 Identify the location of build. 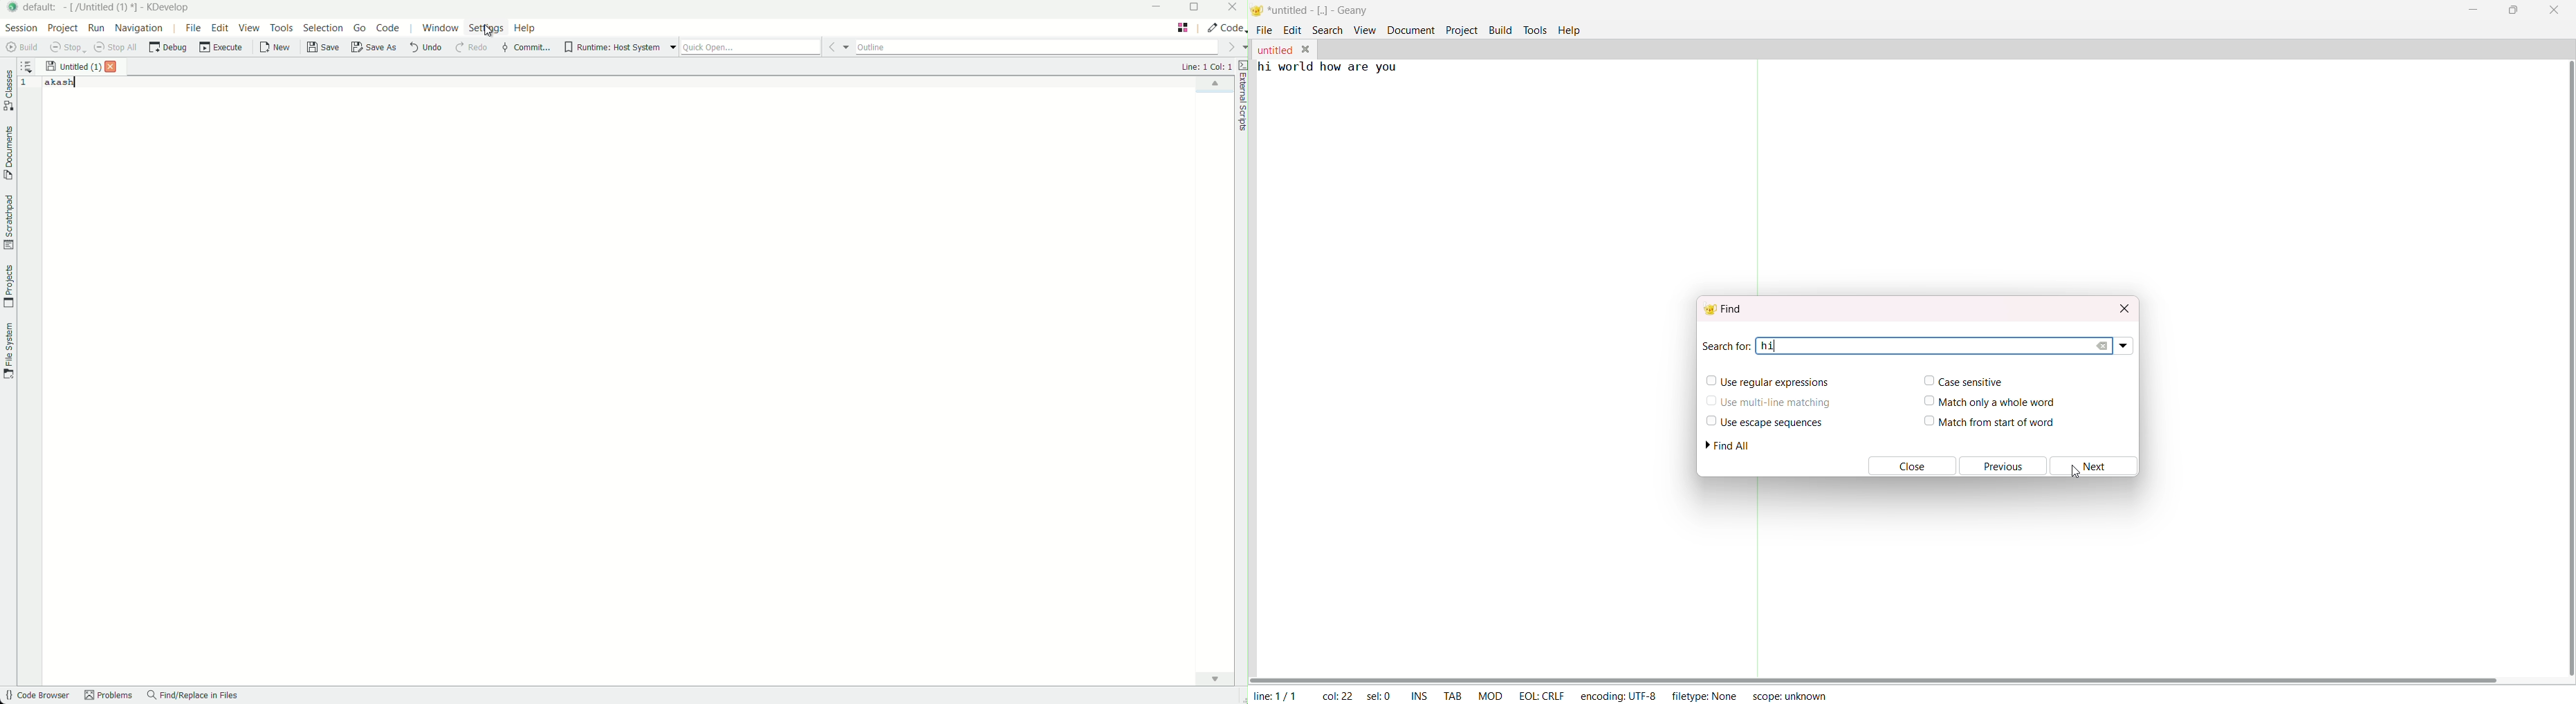
(1499, 29).